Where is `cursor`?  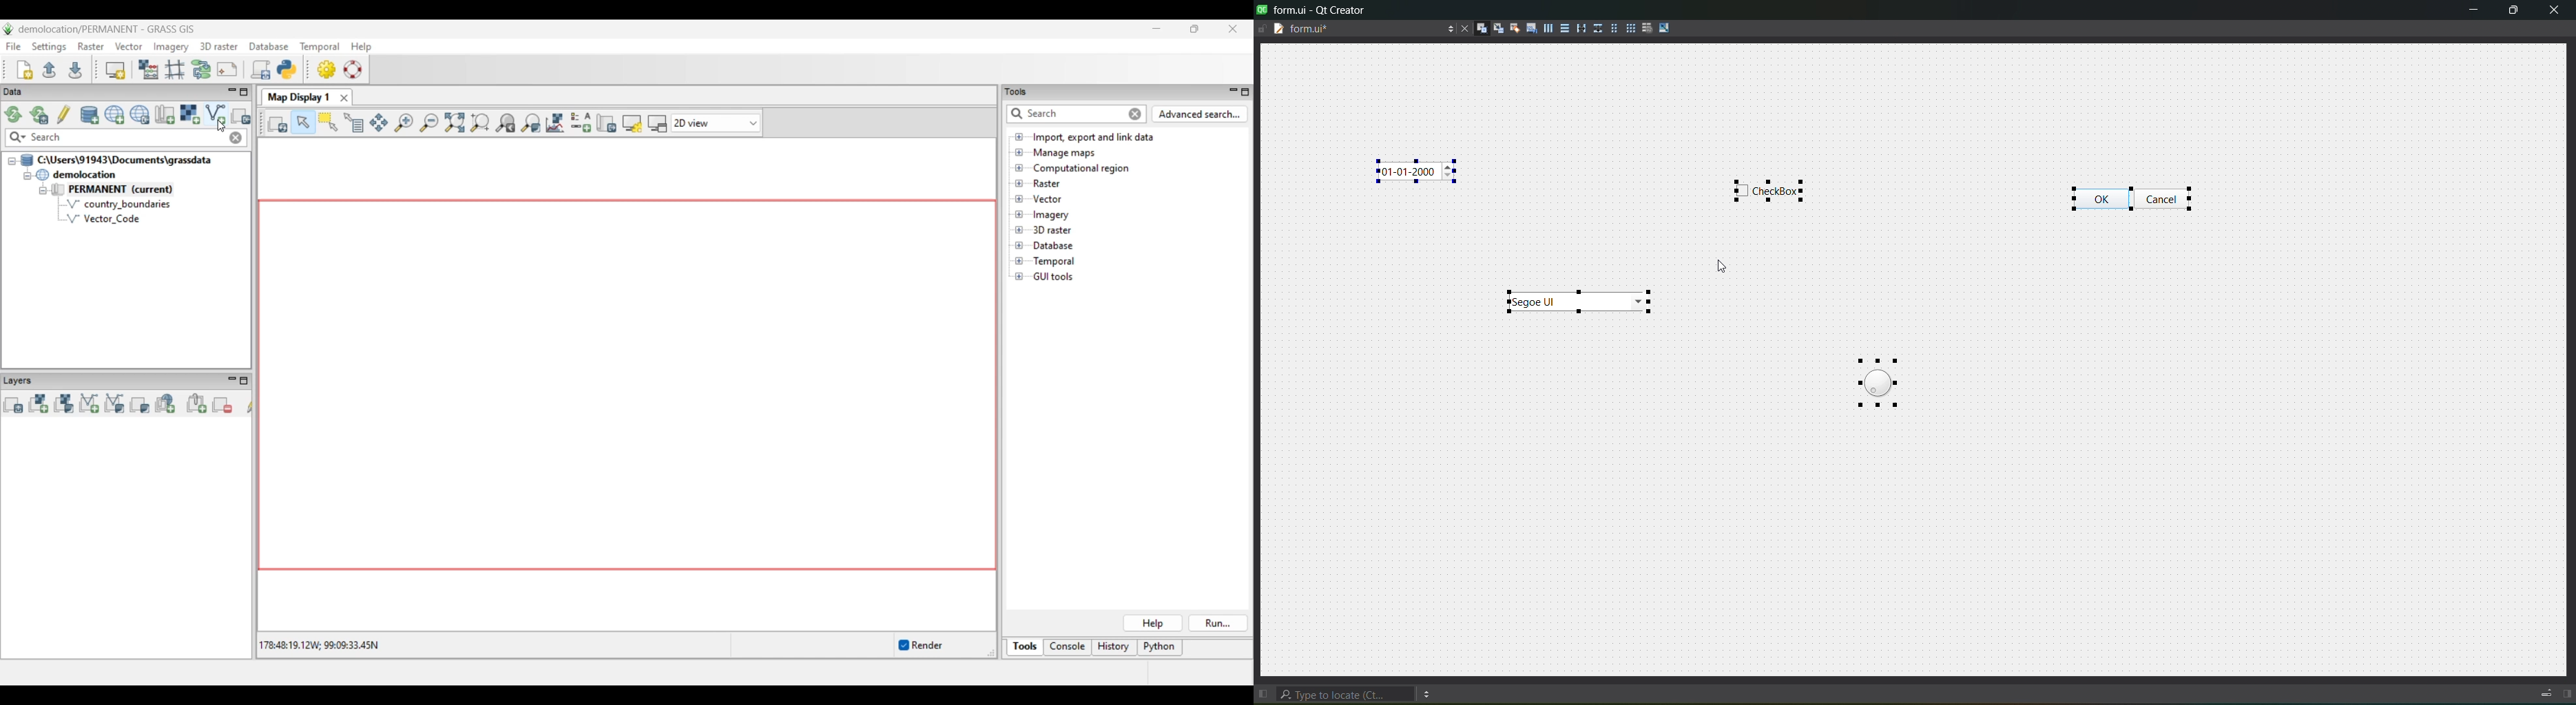
cursor is located at coordinates (1724, 269).